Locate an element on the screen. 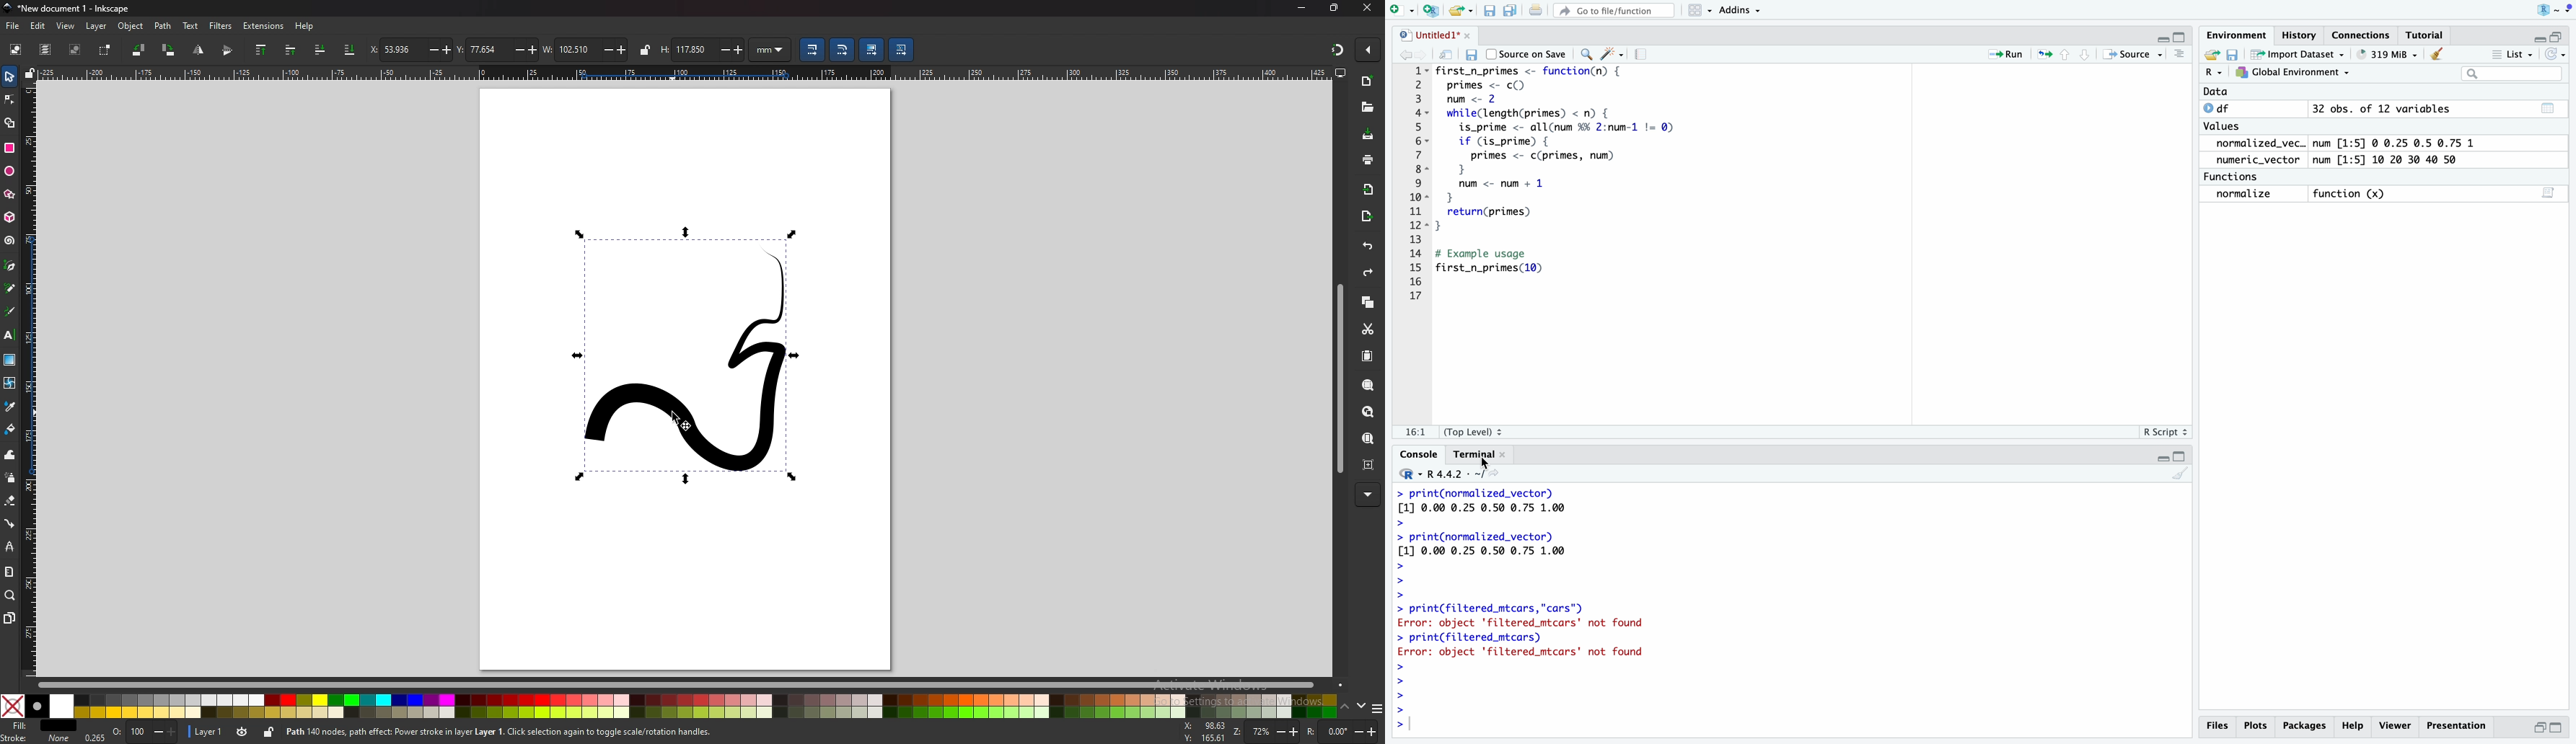 This screenshot has width=2576, height=756. compile report is located at coordinates (1646, 55).